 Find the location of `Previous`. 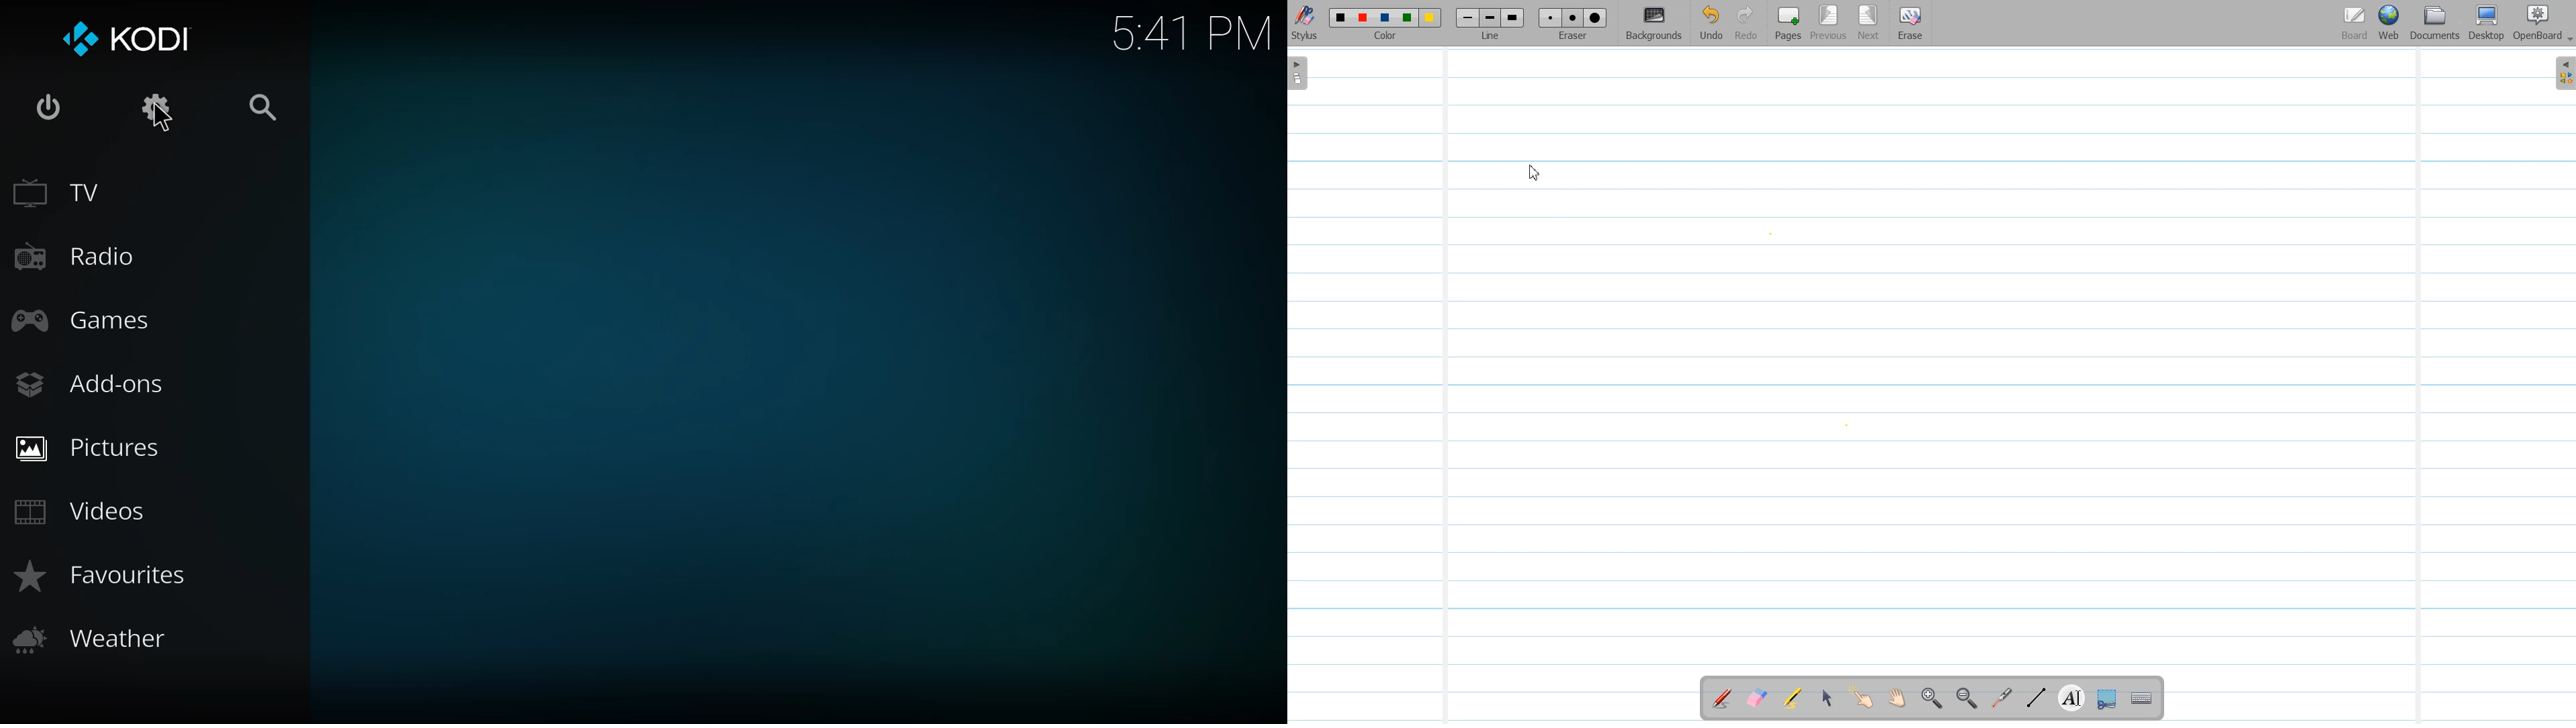

Previous is located at coordinates (1830, 24).